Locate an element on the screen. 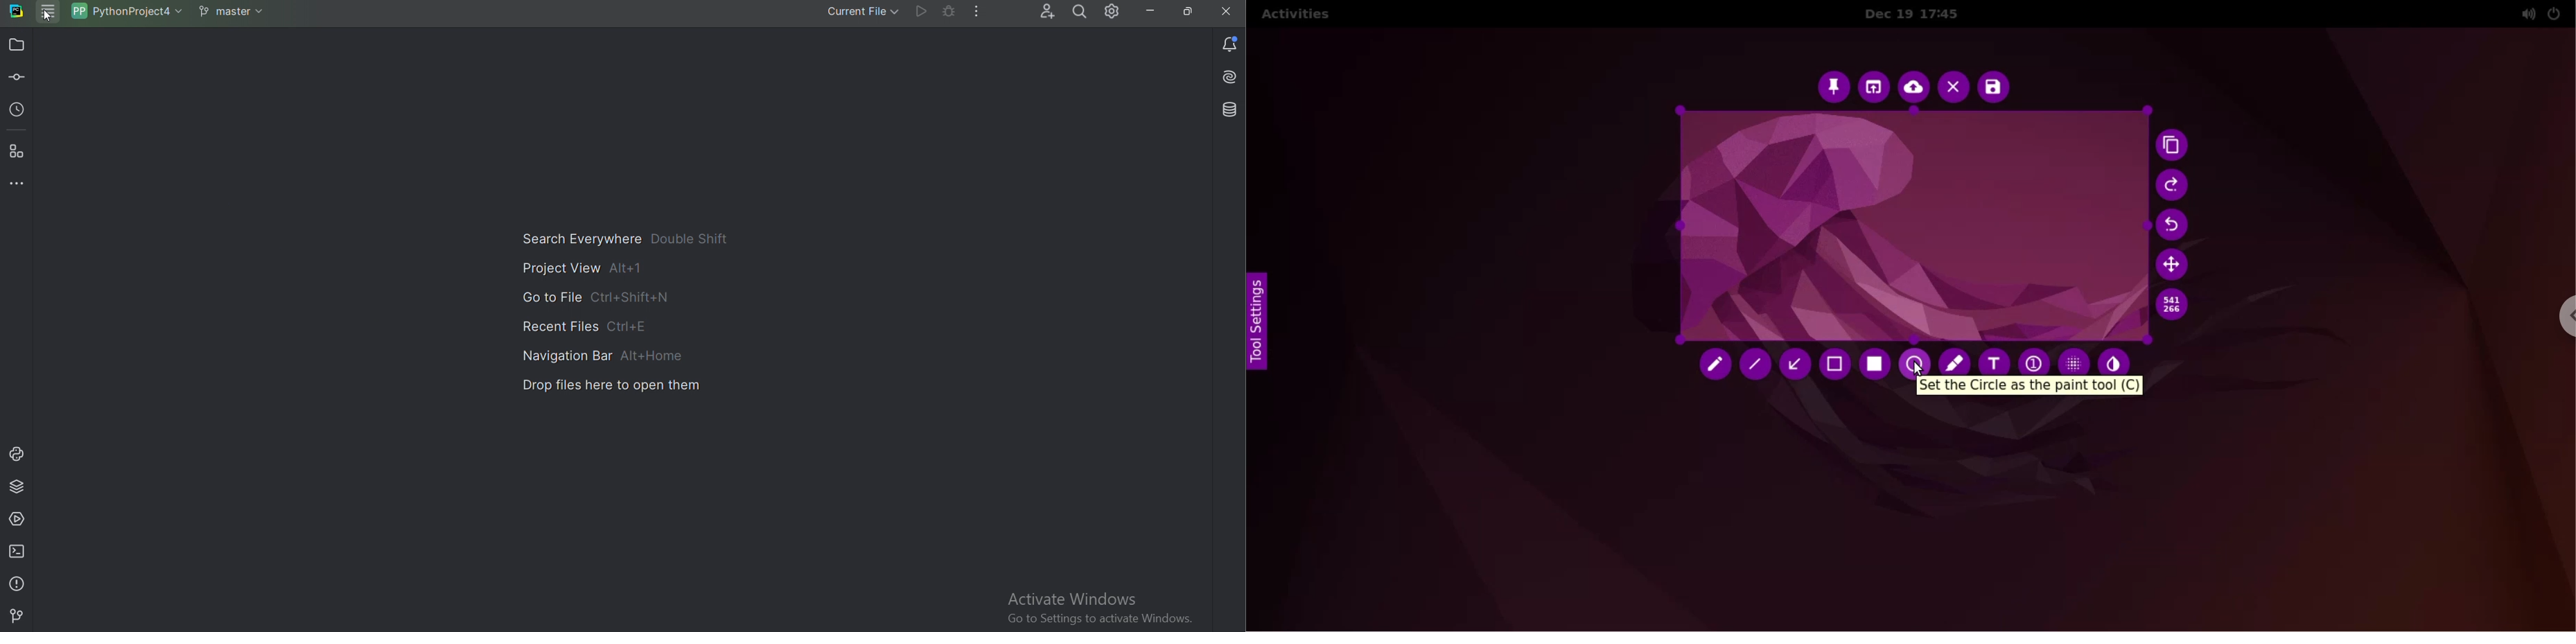  Python console is located at coordinates (16, 454).